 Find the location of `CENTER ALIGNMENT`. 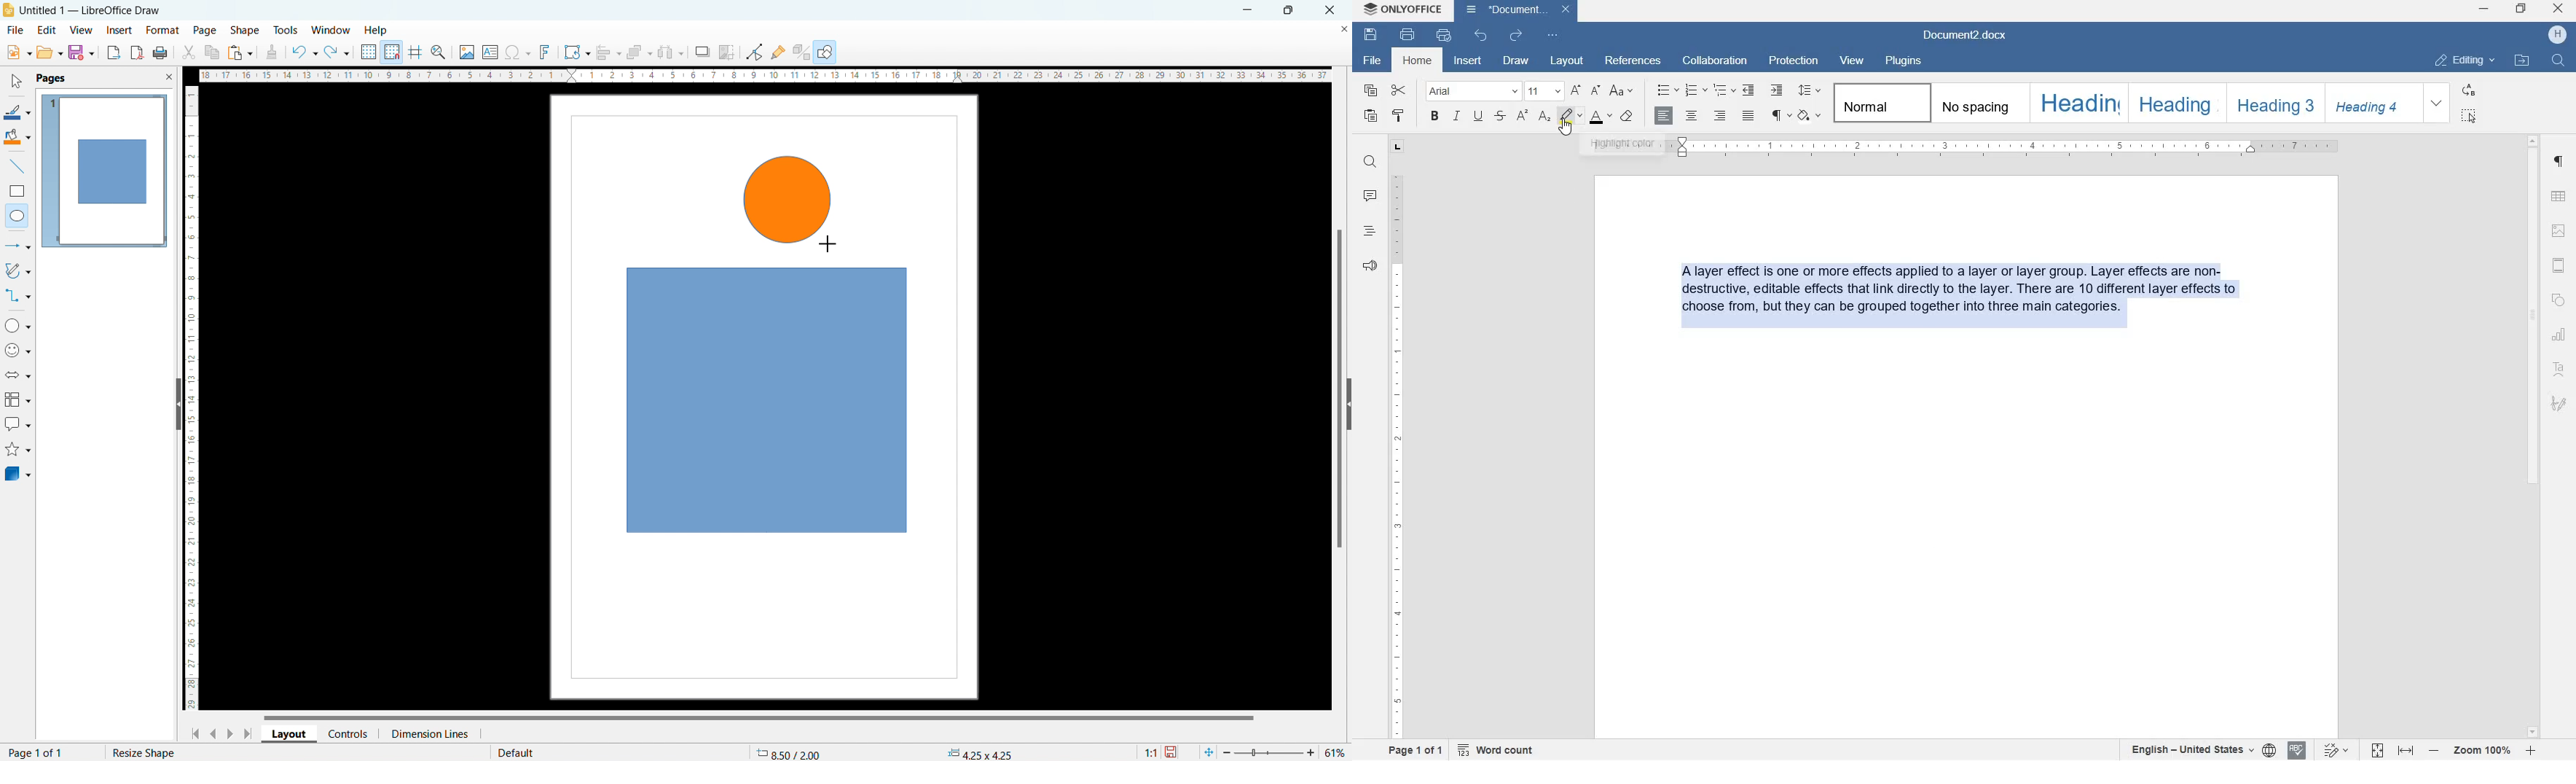

CENTER ALIGNMENT is located at coordinates (1692, 117).